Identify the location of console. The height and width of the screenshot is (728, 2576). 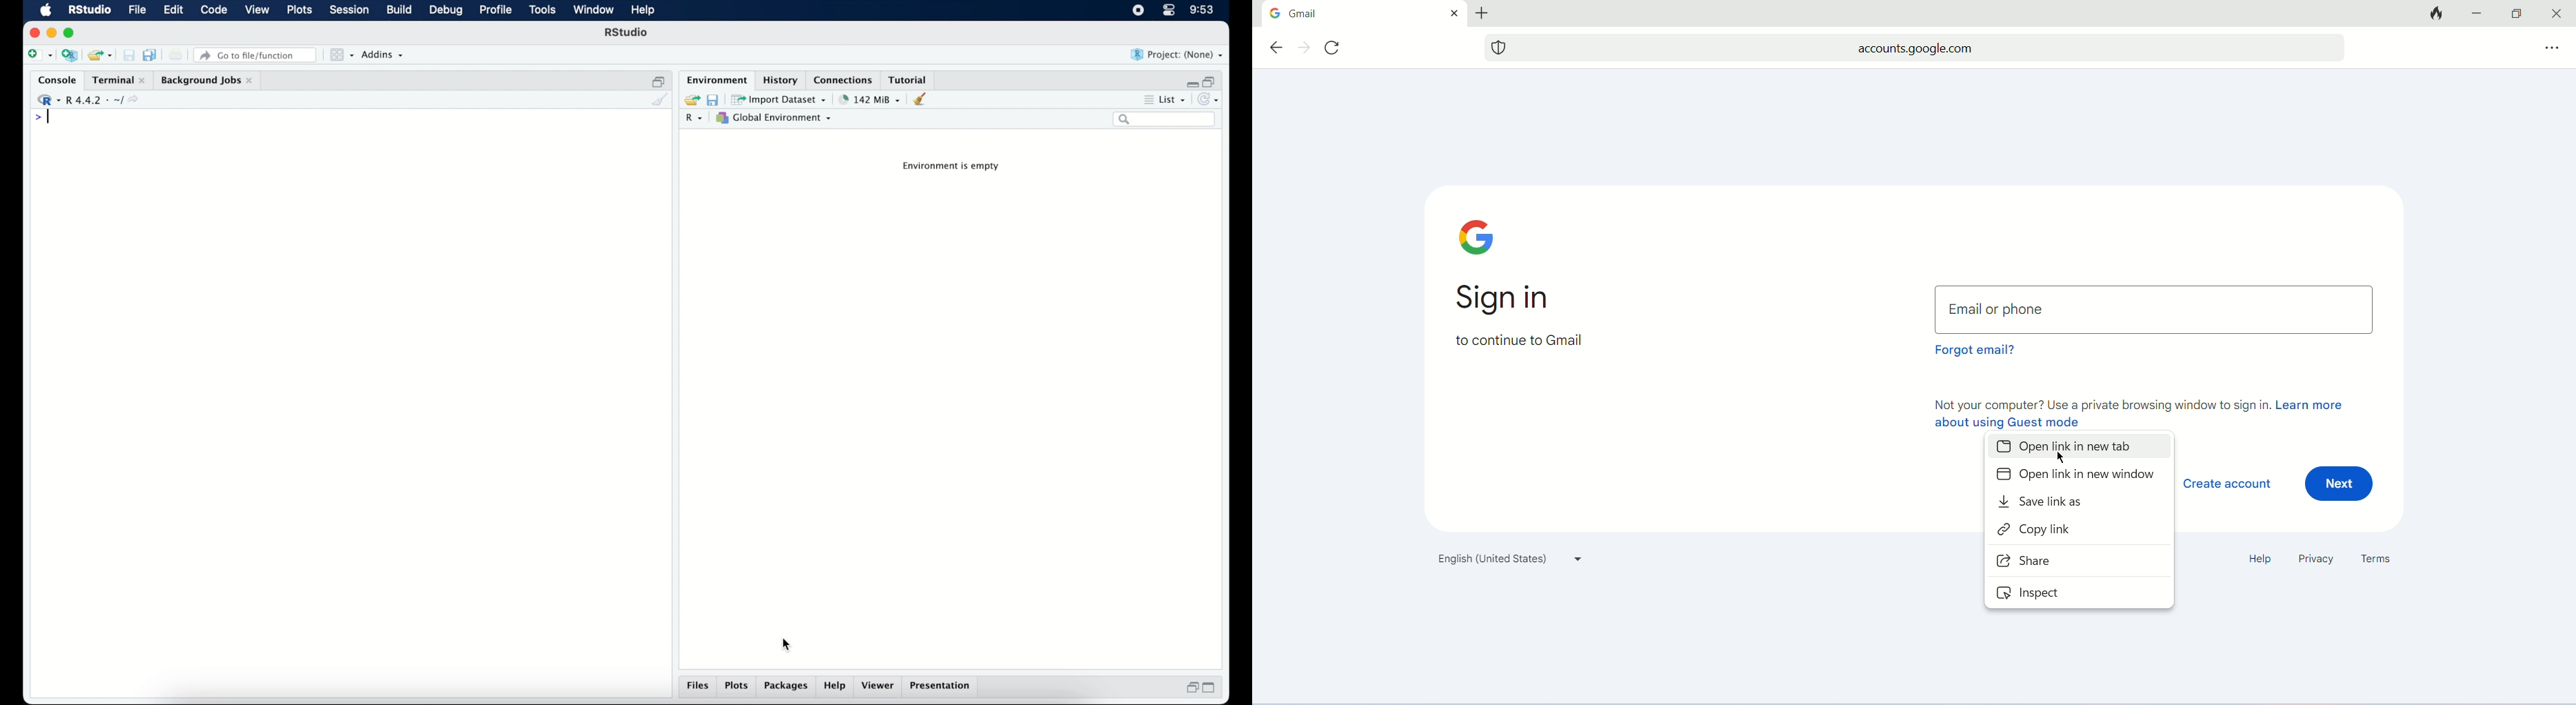
(54, 79).